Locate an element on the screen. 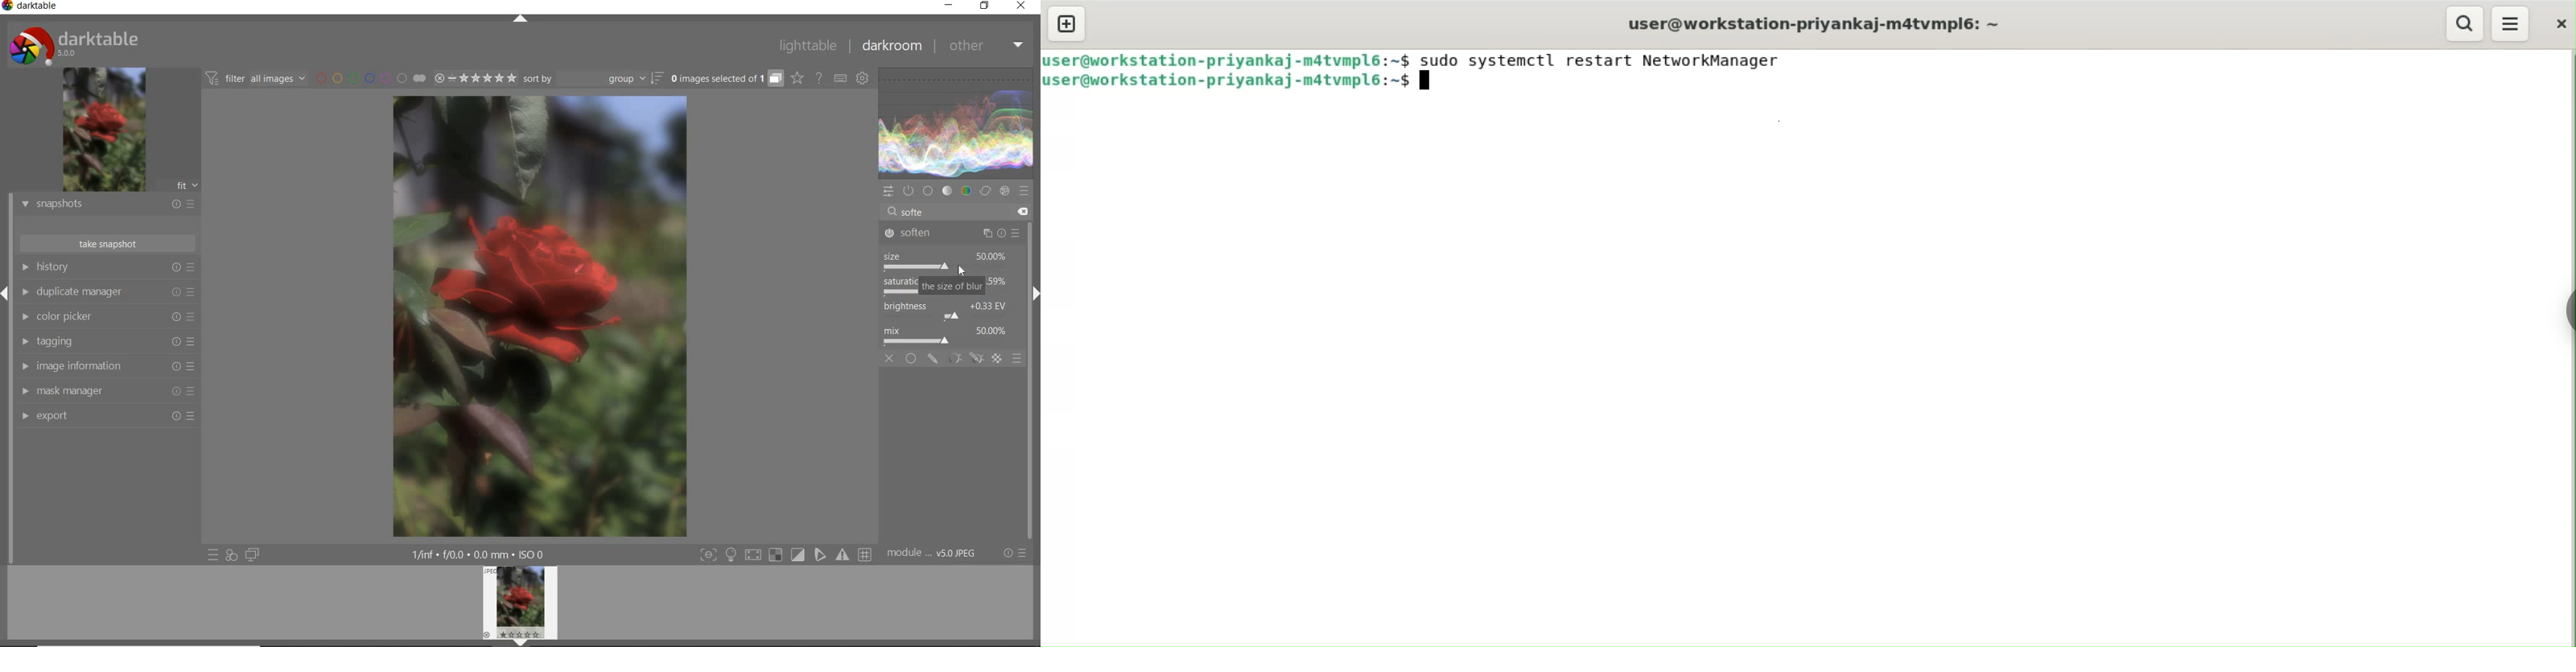 The image size is (2576, 672). show global preferences is located at coordinates (862, 79).